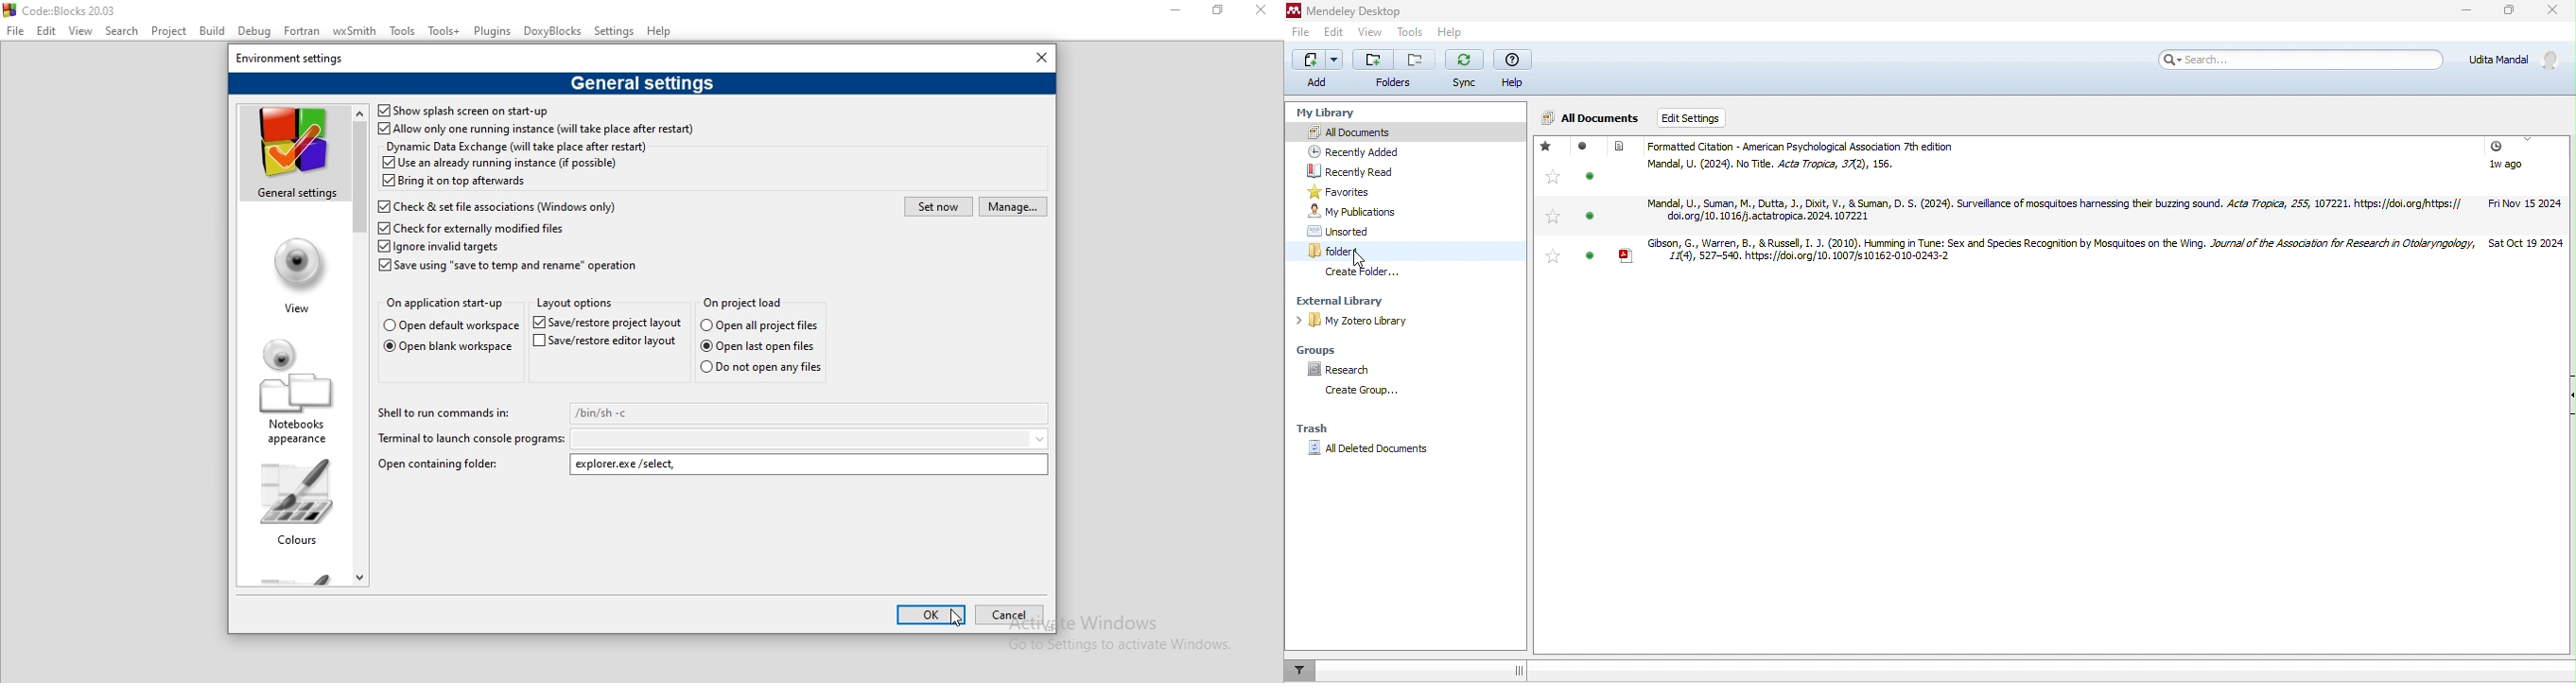  I want to click on Sat Oct 19 2024, so click(2527, 243).